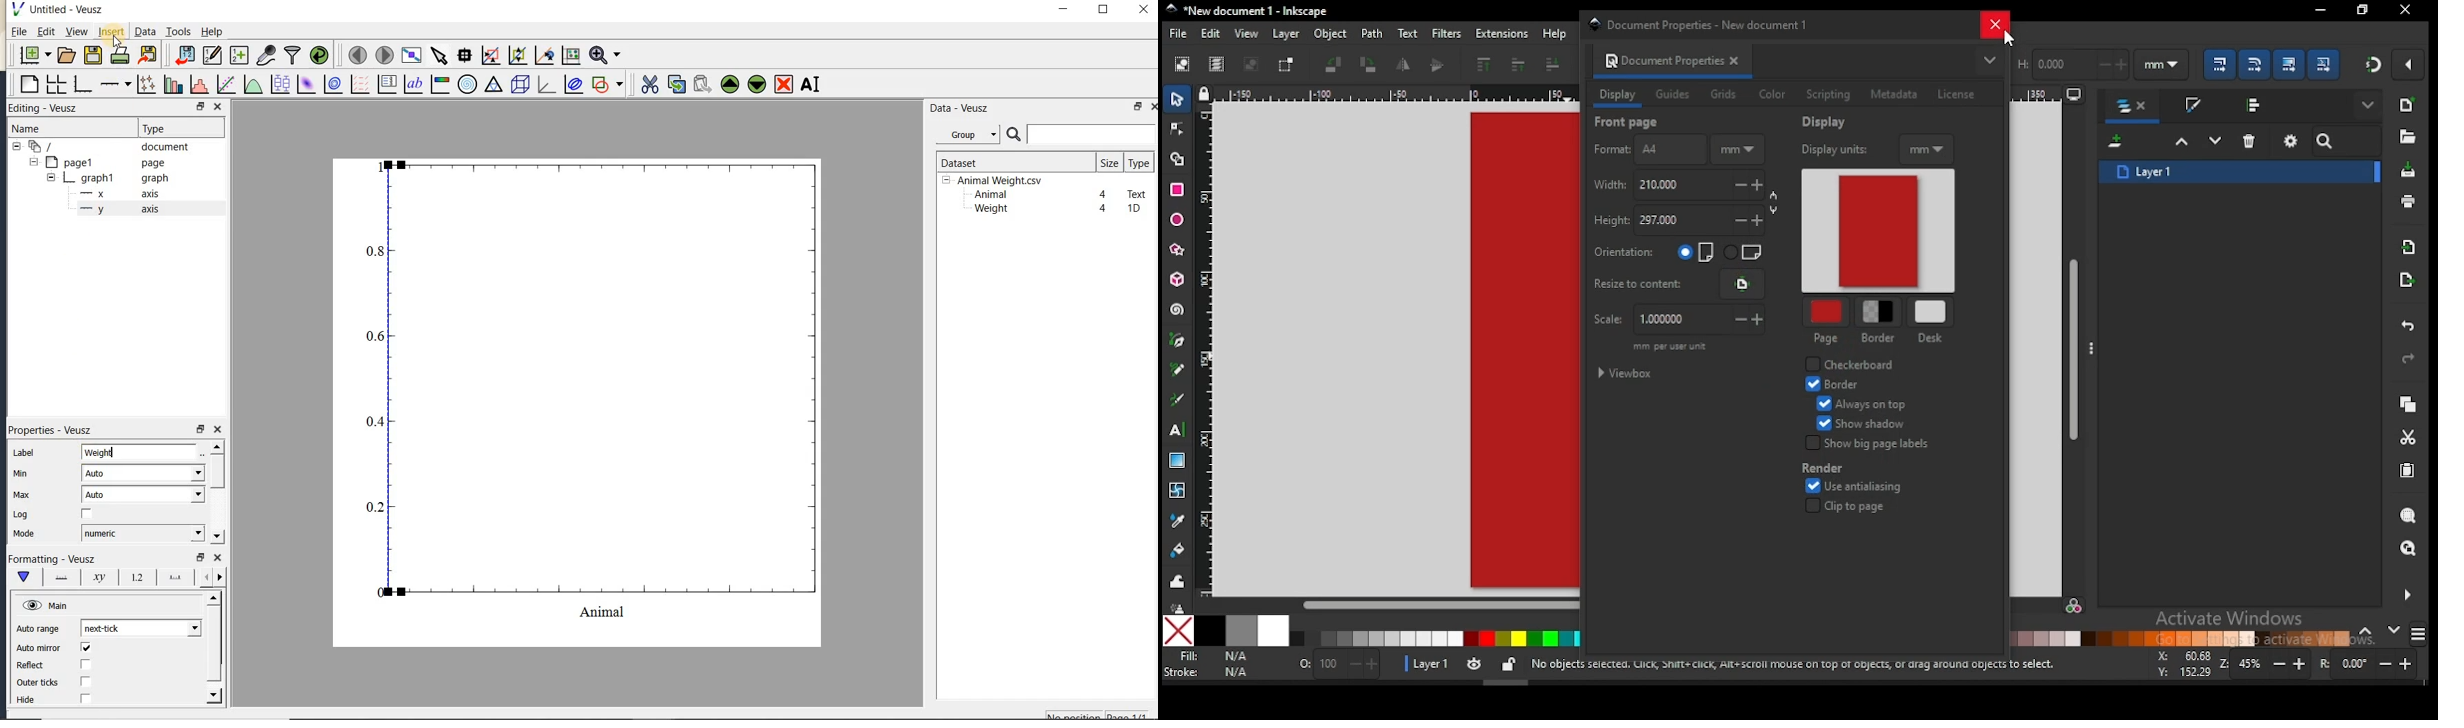 This screenshot has height=728, width=2464. What do you see at coordinates (86, 681) in the screenshot?
I see `check/uncheck` at bounding box center [86, 681].